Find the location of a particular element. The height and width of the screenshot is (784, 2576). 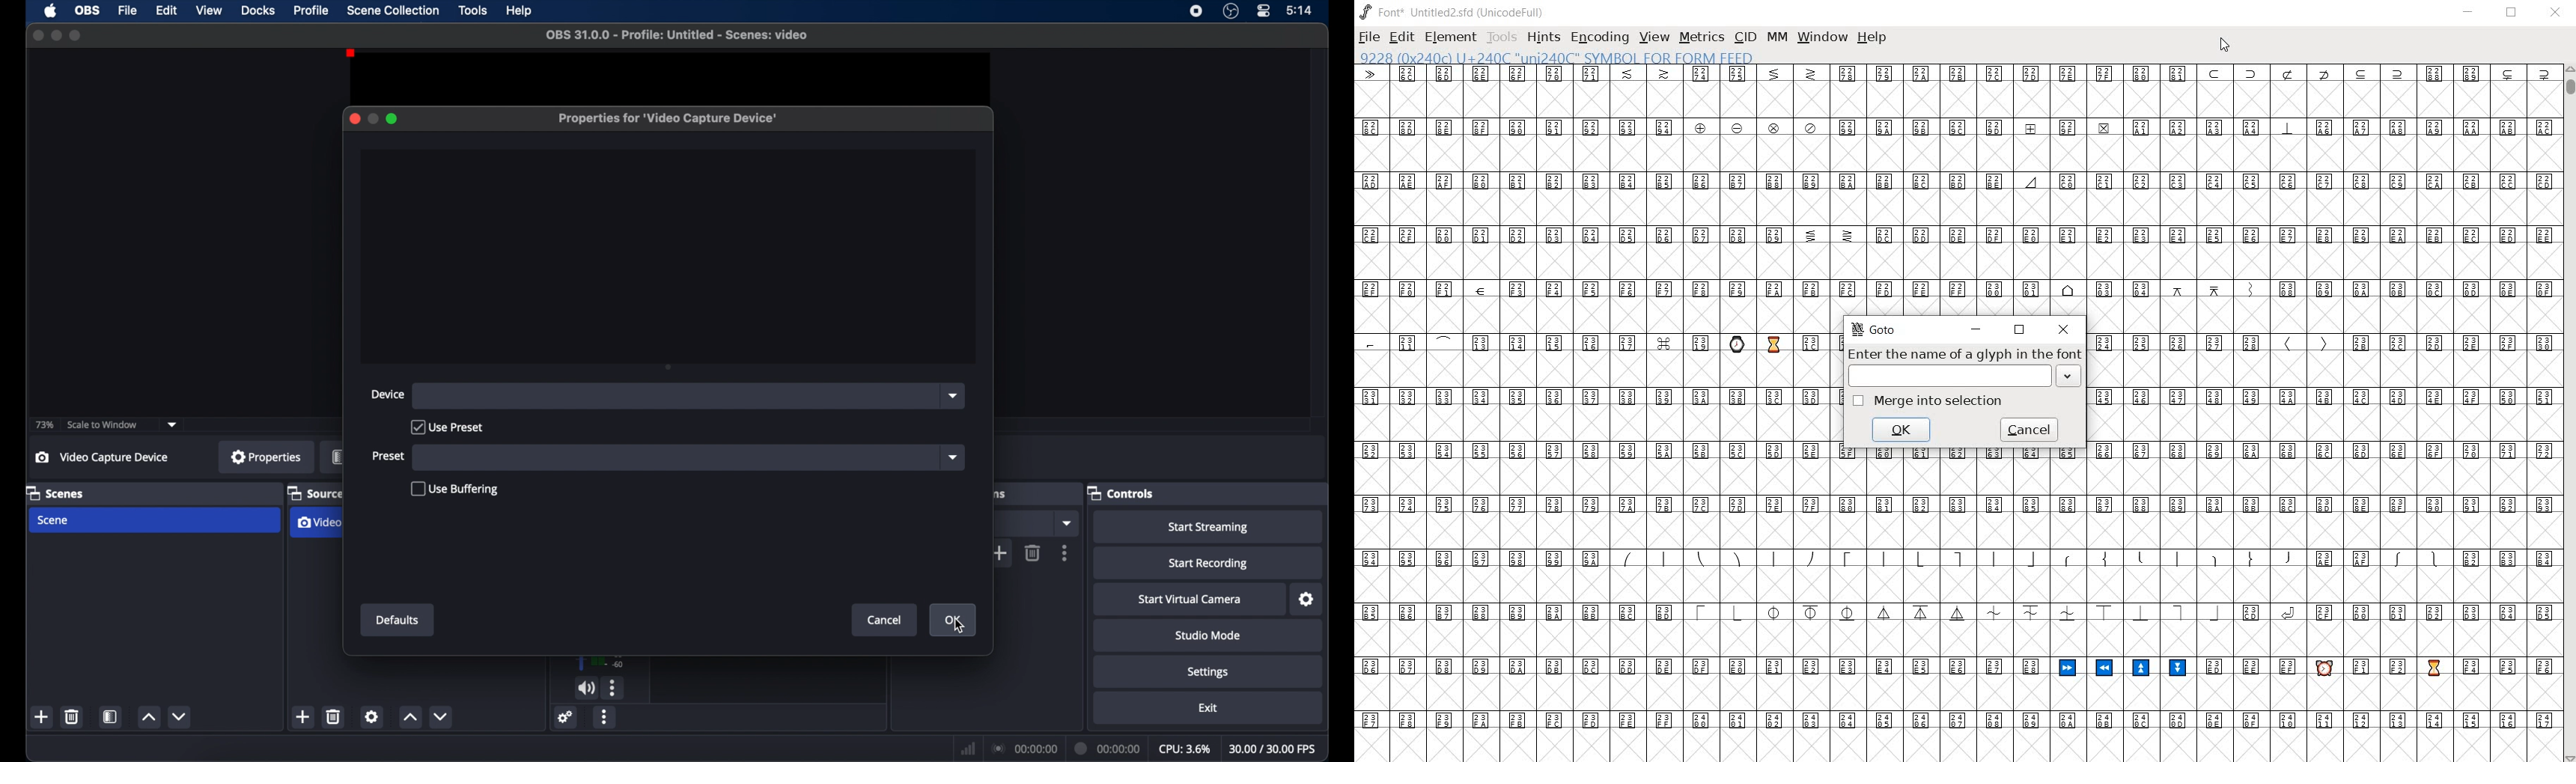

add is located at coordinates (1005, 554).